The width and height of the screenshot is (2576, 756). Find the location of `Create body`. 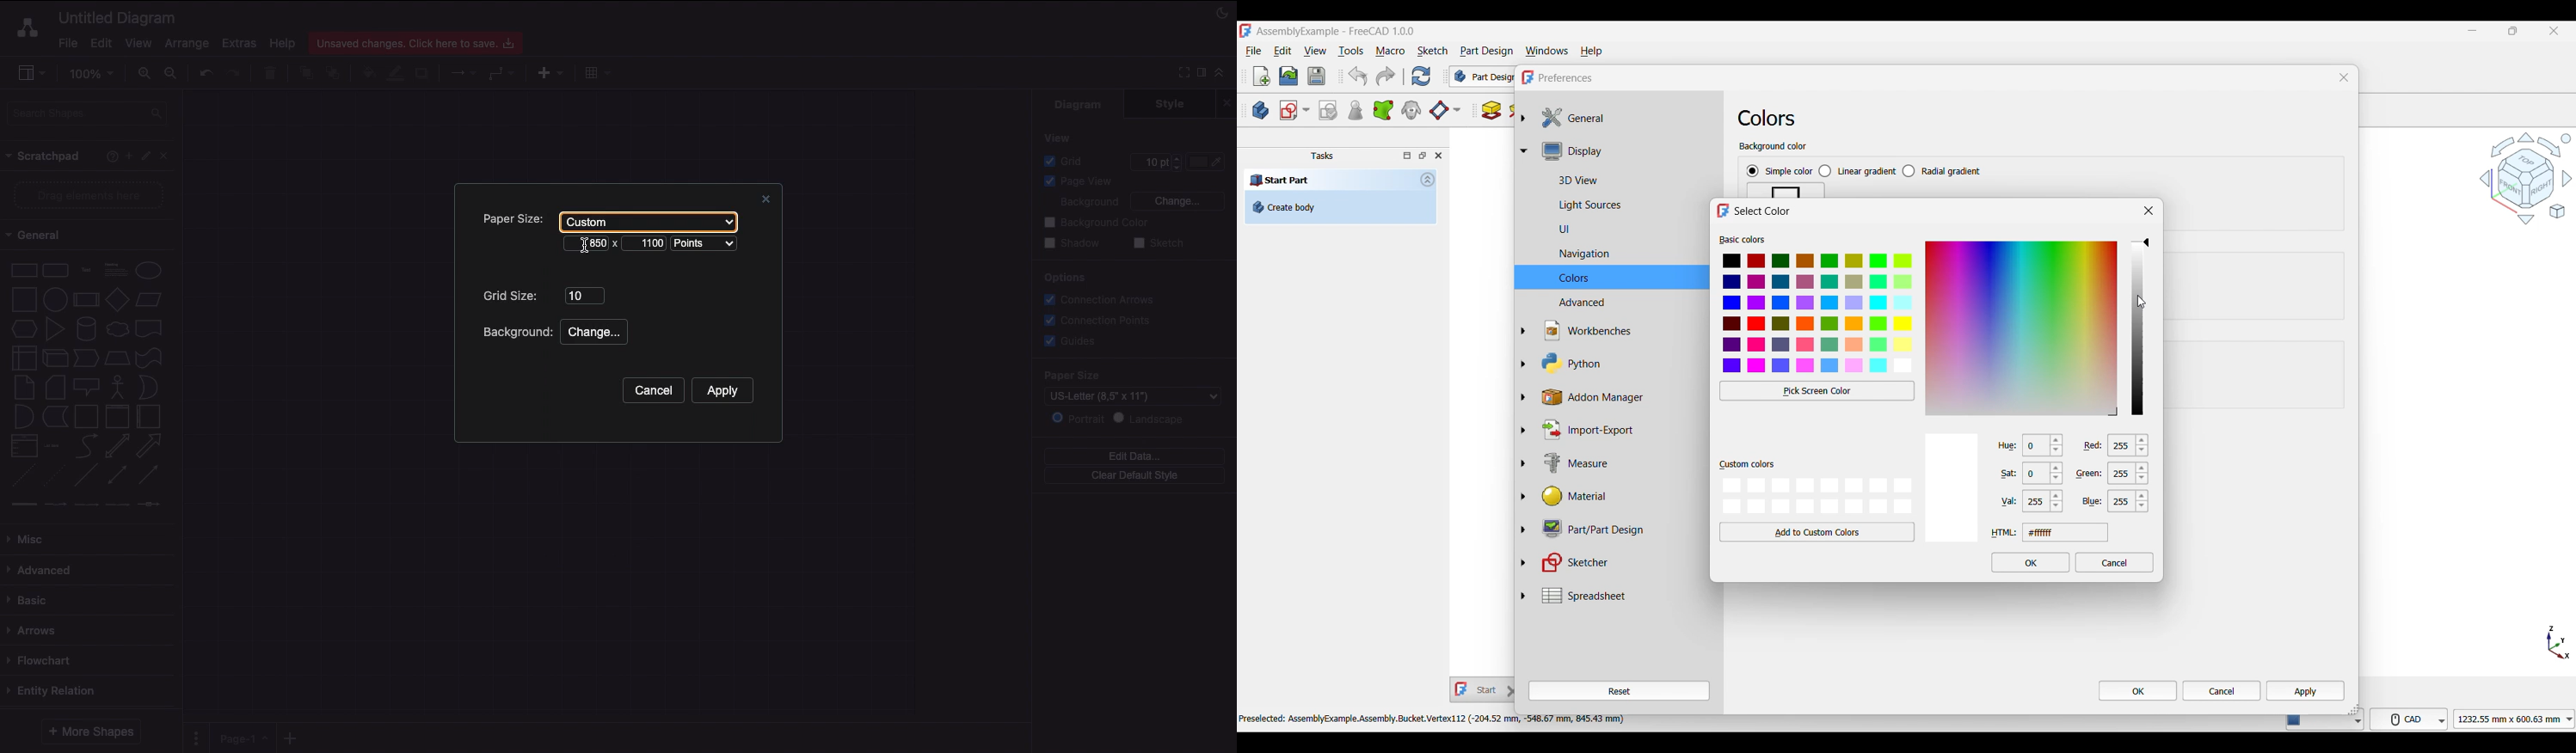

Create body is located at coordinates (1340, 207).